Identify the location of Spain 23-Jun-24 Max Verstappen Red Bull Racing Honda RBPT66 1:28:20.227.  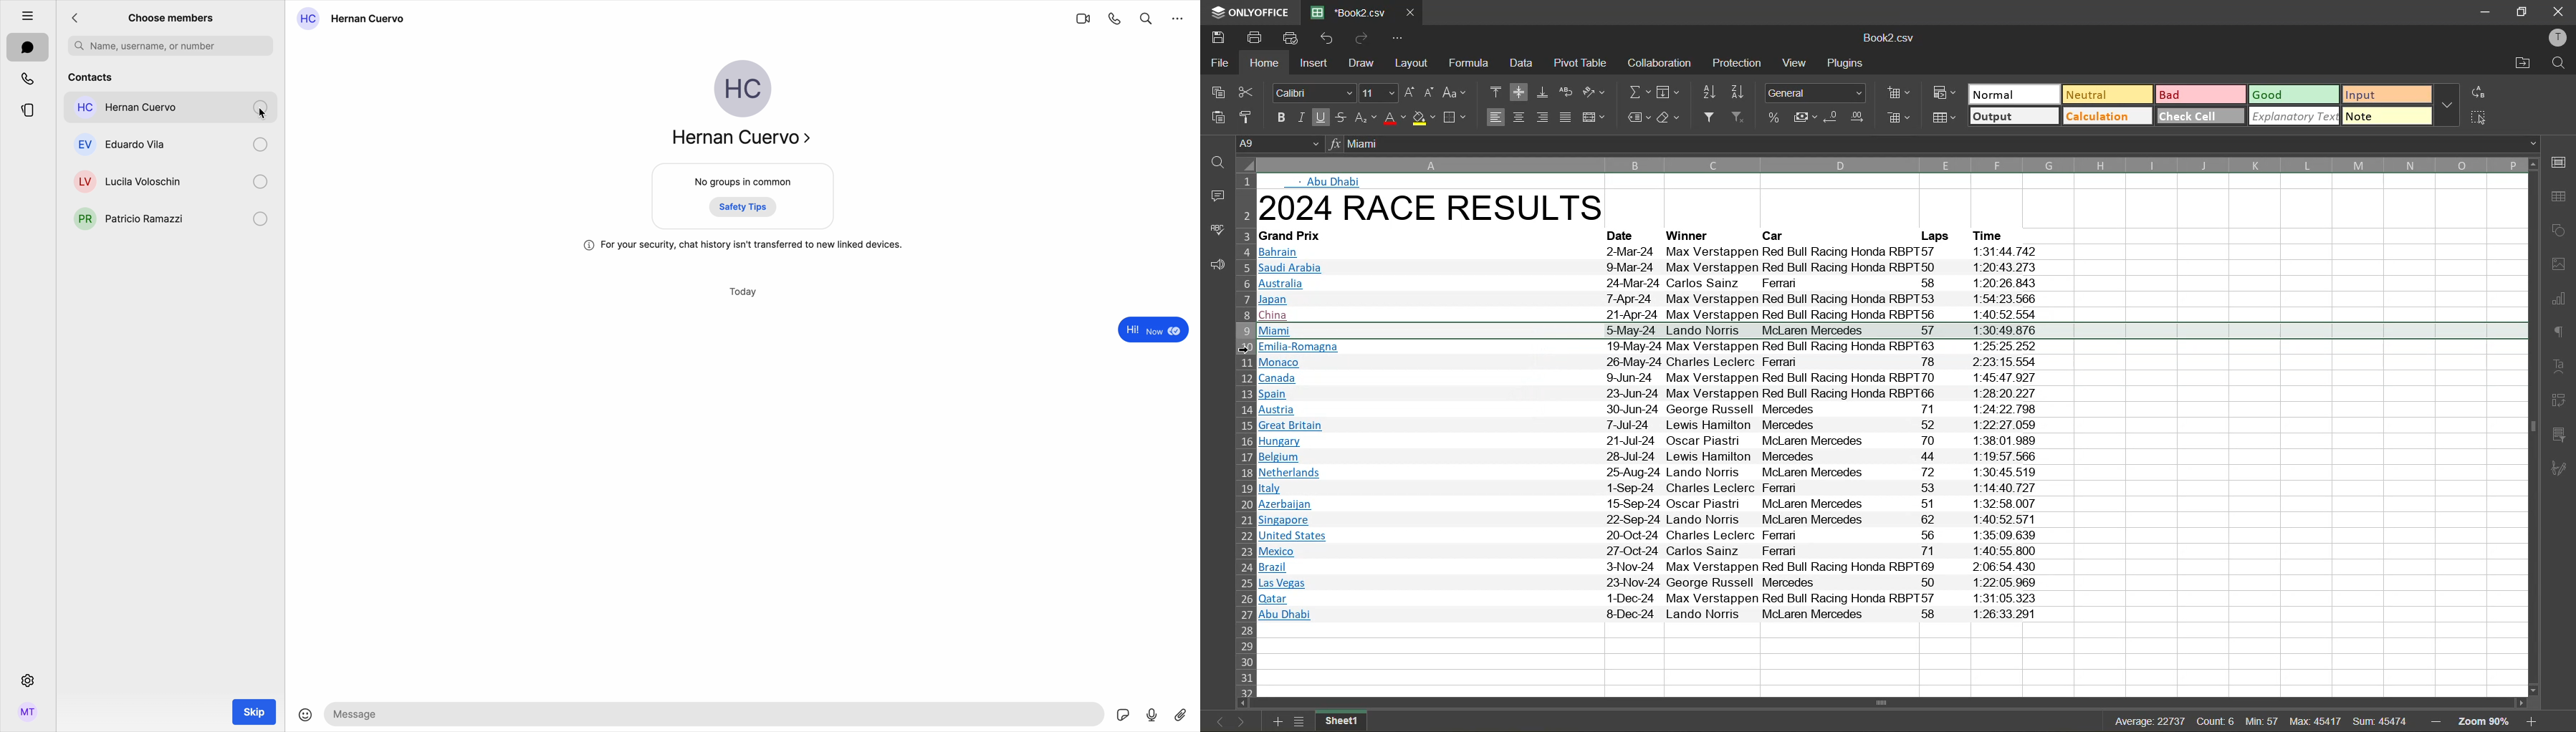
(1648, 393).